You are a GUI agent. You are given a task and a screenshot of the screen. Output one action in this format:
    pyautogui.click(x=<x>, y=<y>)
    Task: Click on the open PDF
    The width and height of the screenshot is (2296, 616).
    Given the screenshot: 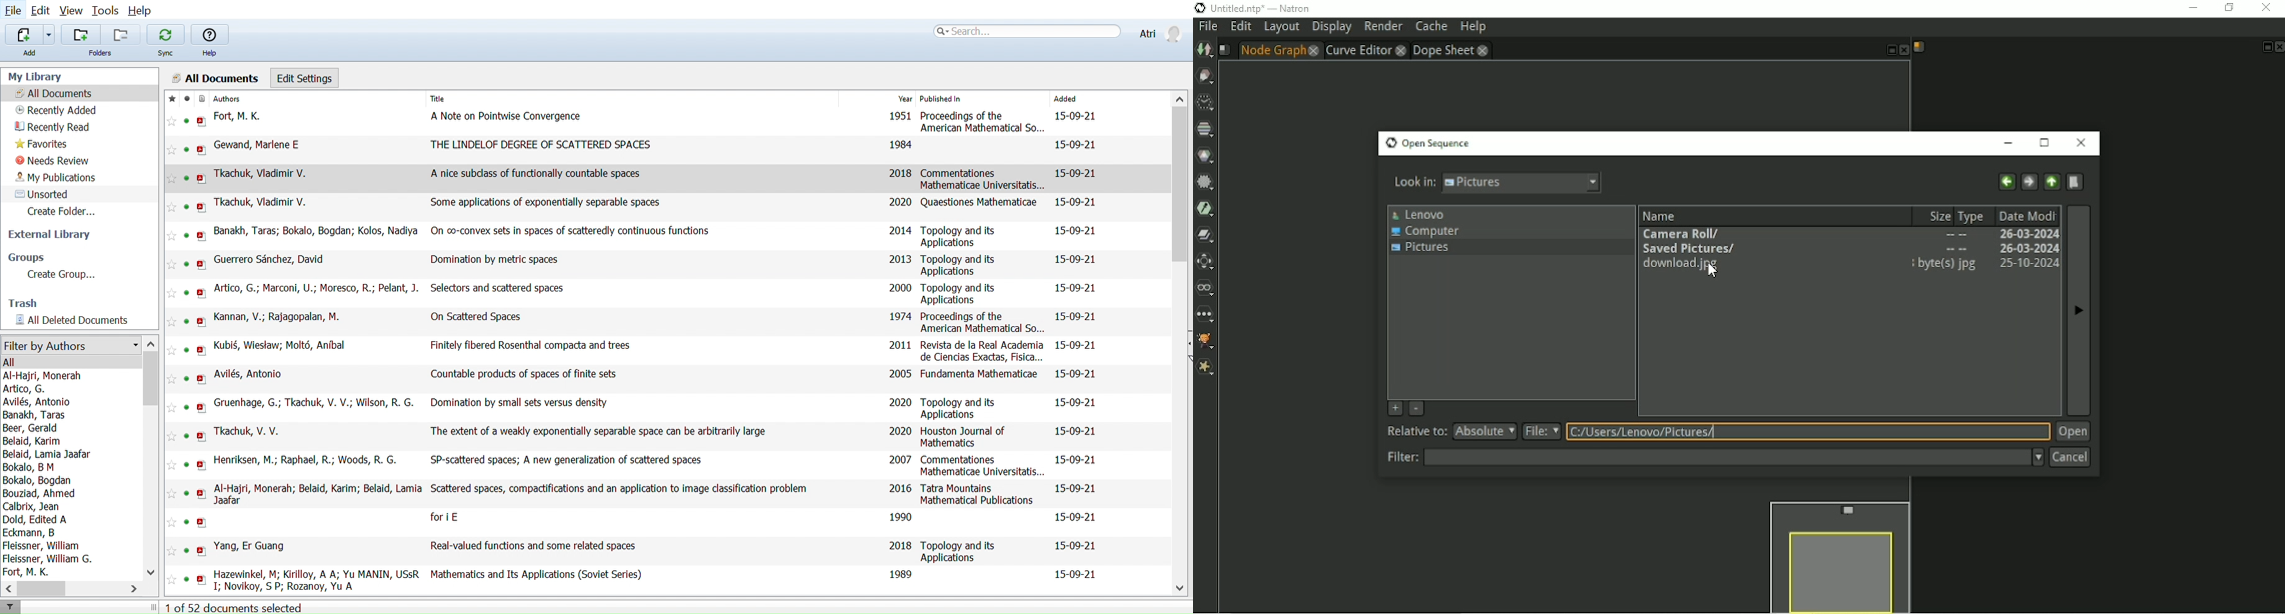 What is the action you would take?
    pyautogui.click(x=202, y=321)
    